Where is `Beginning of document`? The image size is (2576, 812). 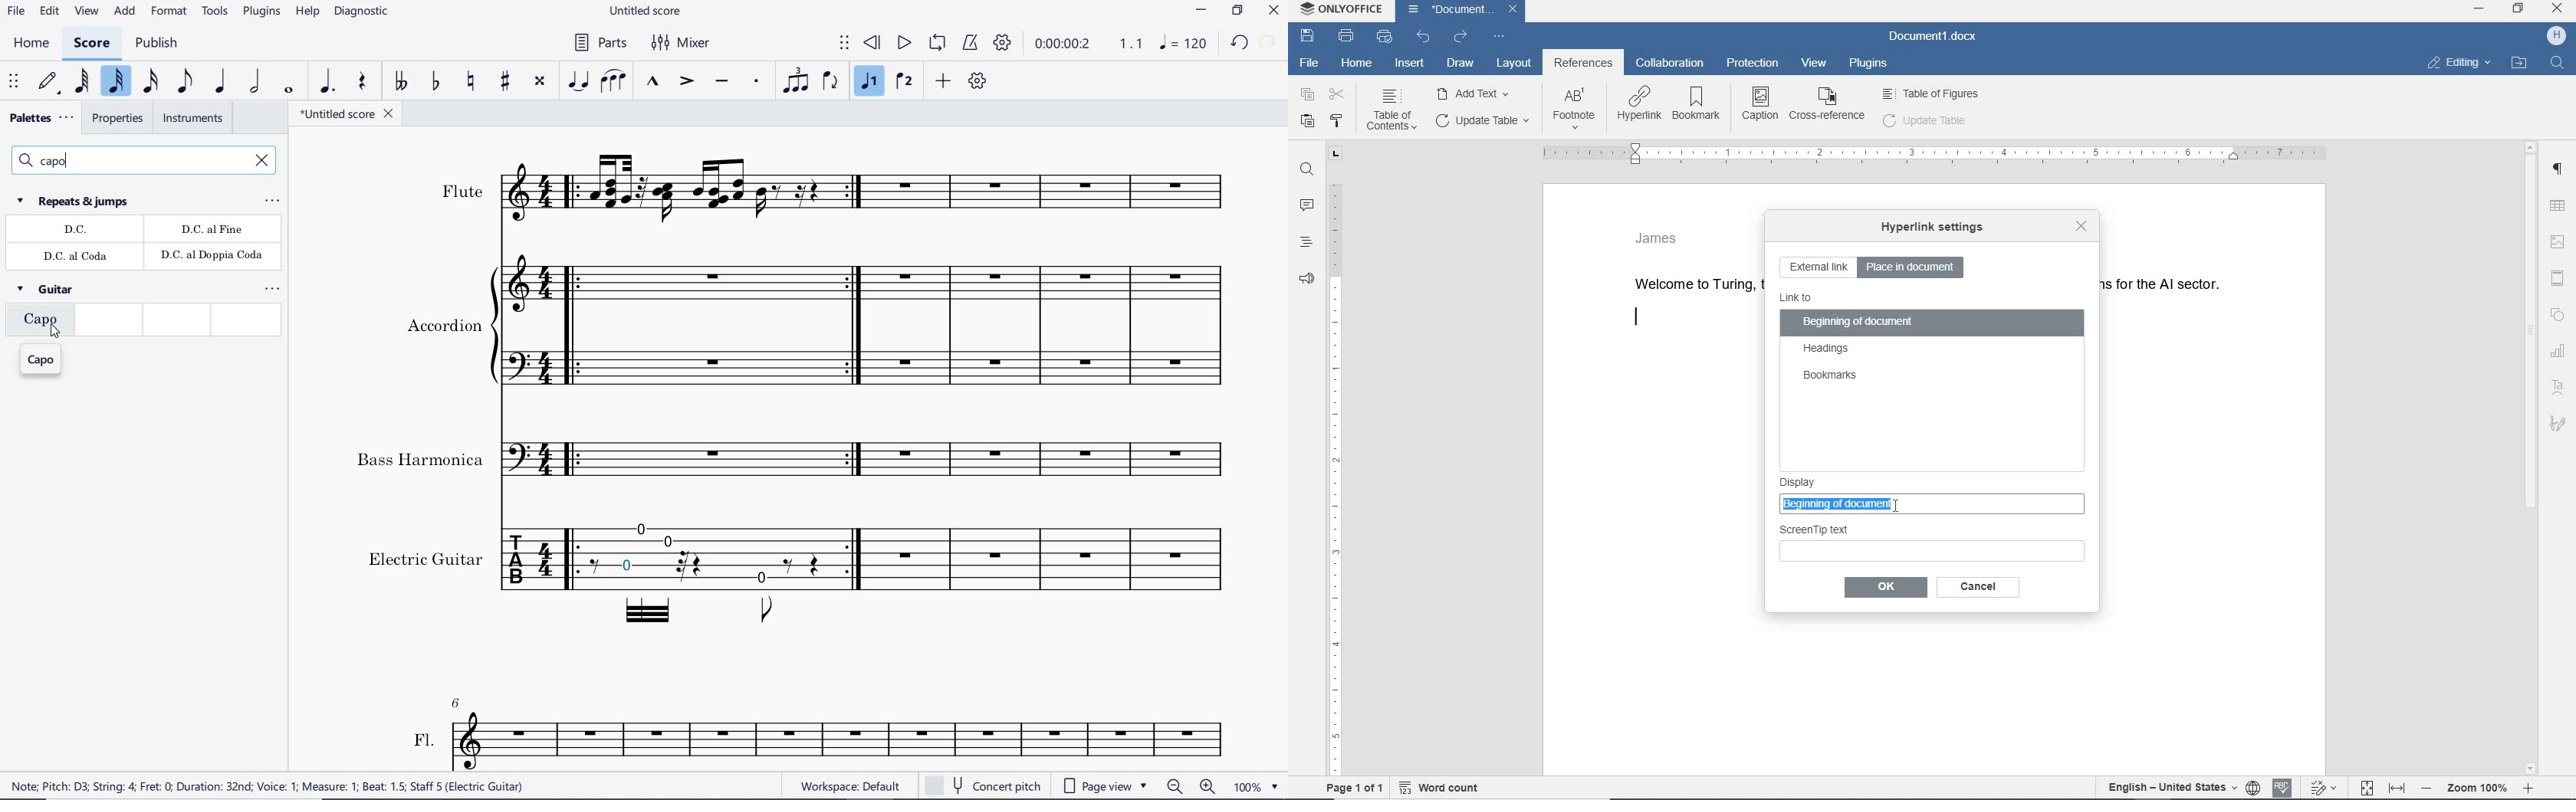
Beginning of document is located at coordinates (1914, 503).